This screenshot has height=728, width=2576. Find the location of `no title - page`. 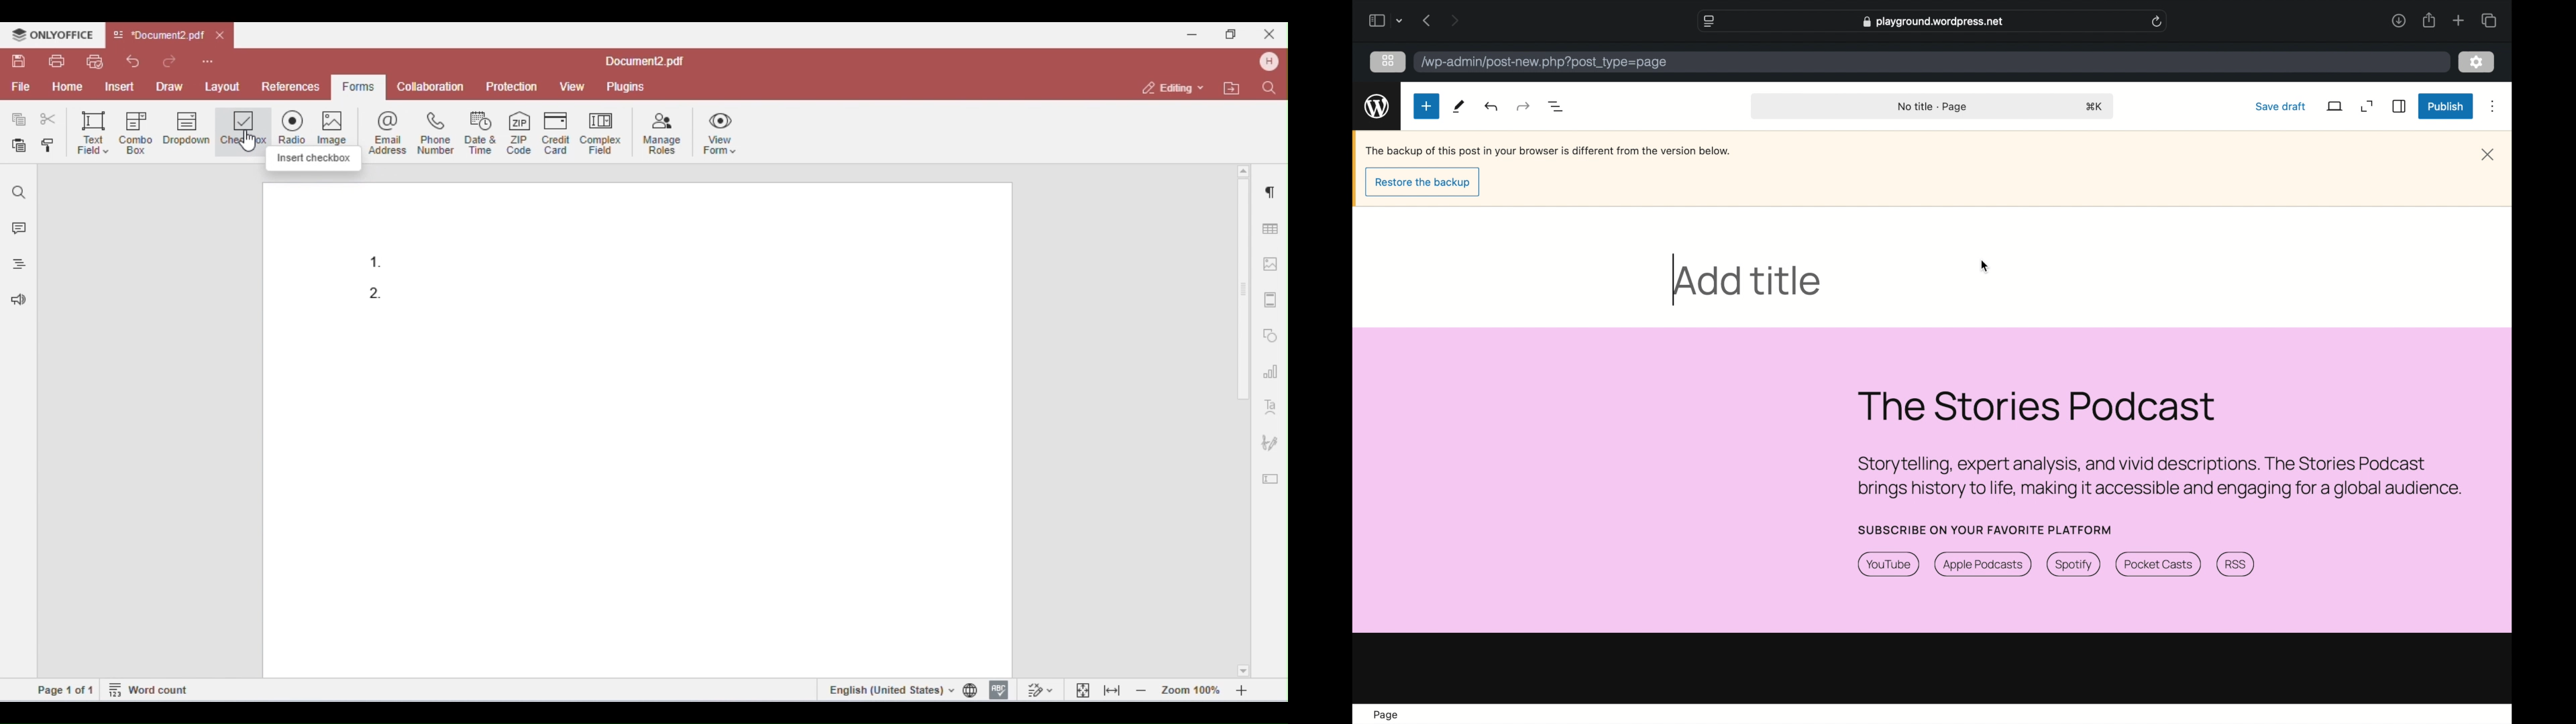

no title - page is located at coordinates (1935, 107).